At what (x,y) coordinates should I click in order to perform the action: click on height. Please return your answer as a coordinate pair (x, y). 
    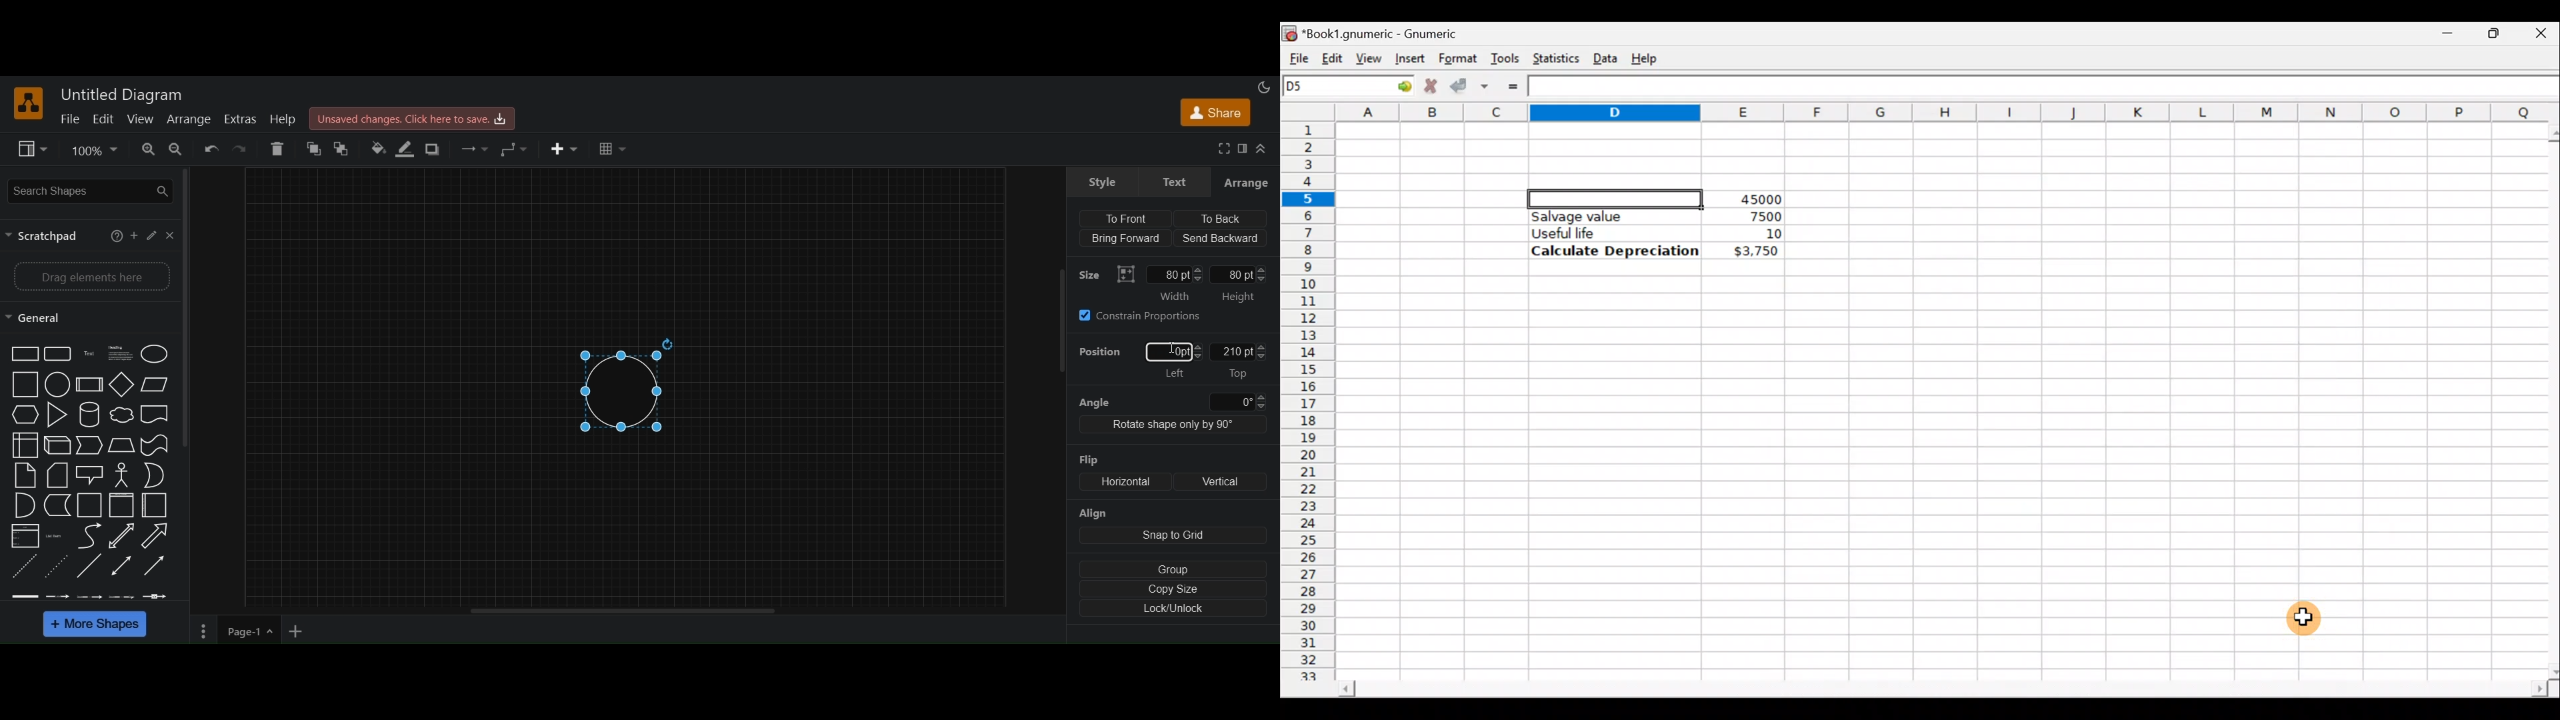
    Looking at the image, I should click on (1240, 285).